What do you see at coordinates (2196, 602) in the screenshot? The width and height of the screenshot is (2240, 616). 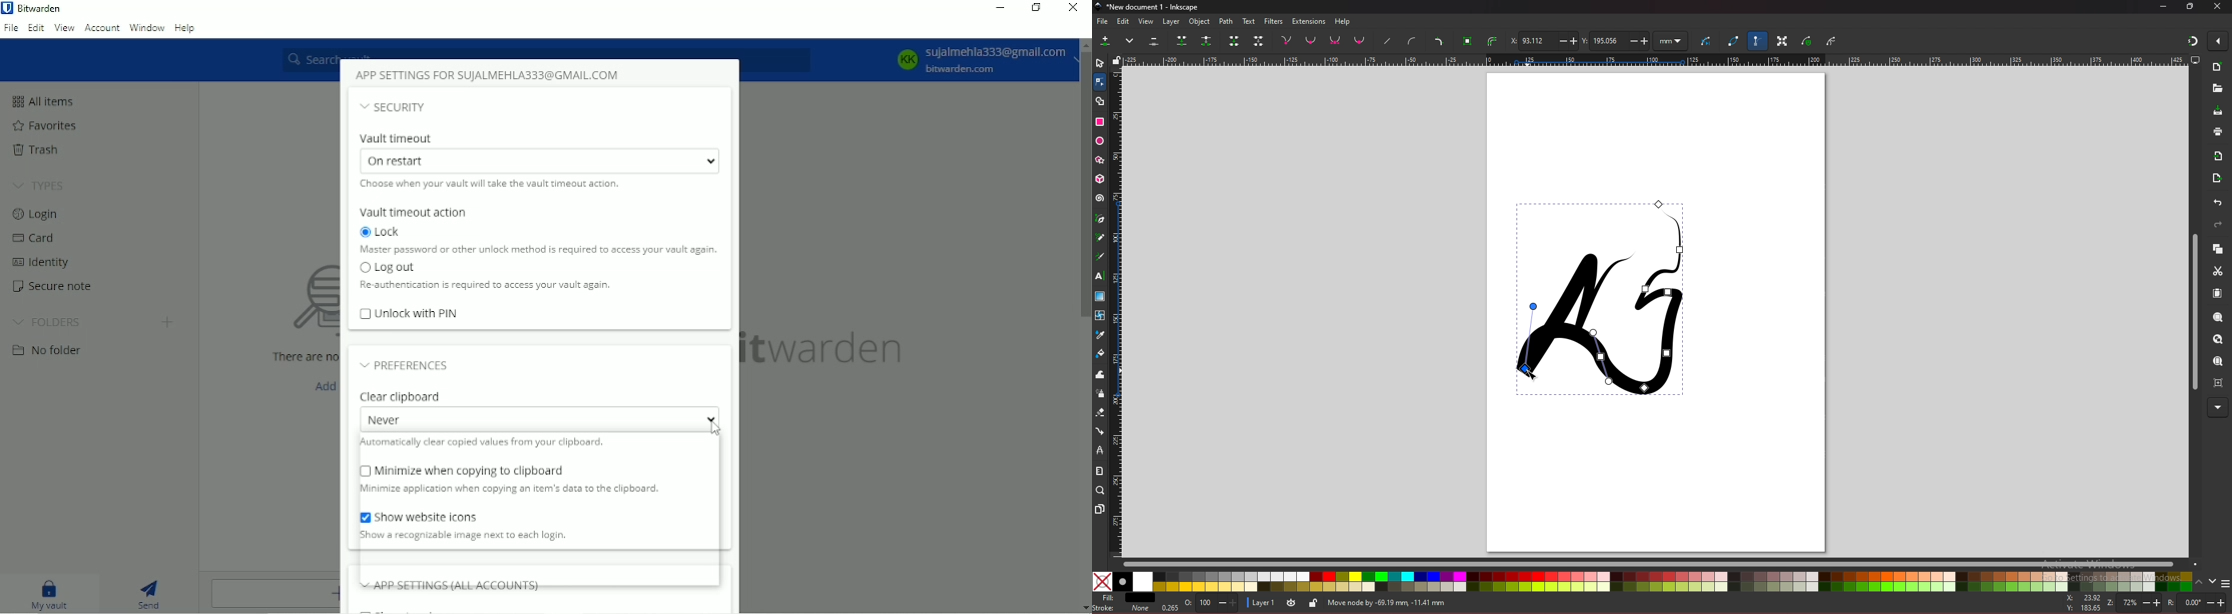 I see `rotate` at bounding box center [2196, 602].